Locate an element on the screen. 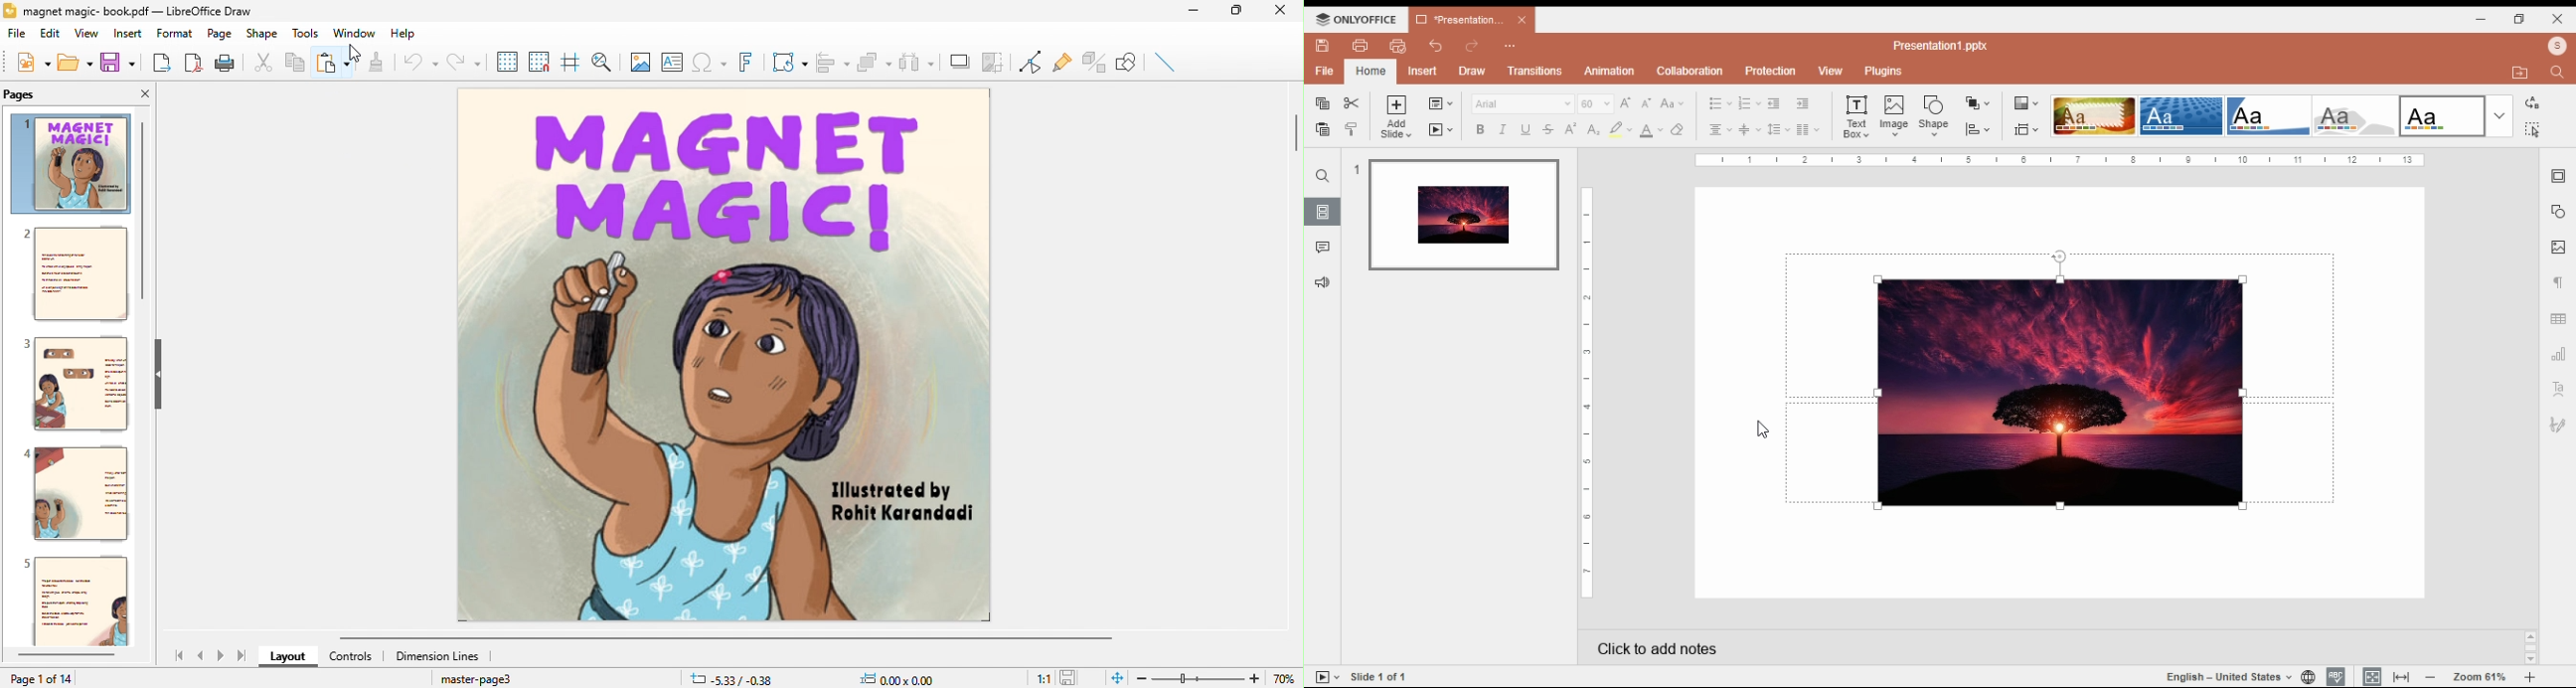 The width and height of the screenshot is (2576, 700). the document has not been modified since the last save is located at coordinates (1076, 677).